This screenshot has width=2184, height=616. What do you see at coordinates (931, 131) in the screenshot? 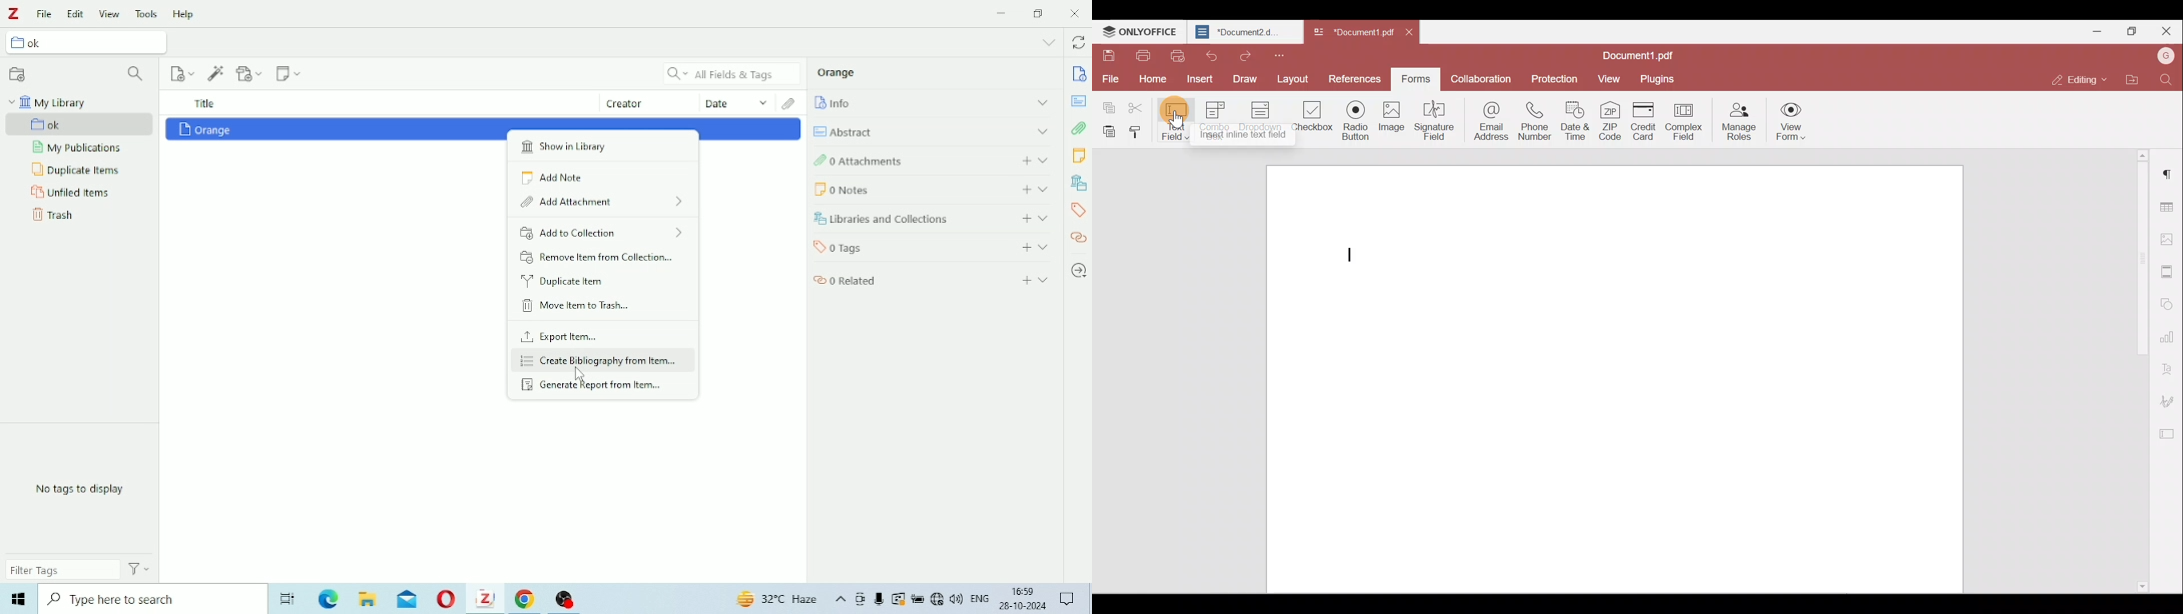
I see `Abstract` at bounding box center [931, 131].